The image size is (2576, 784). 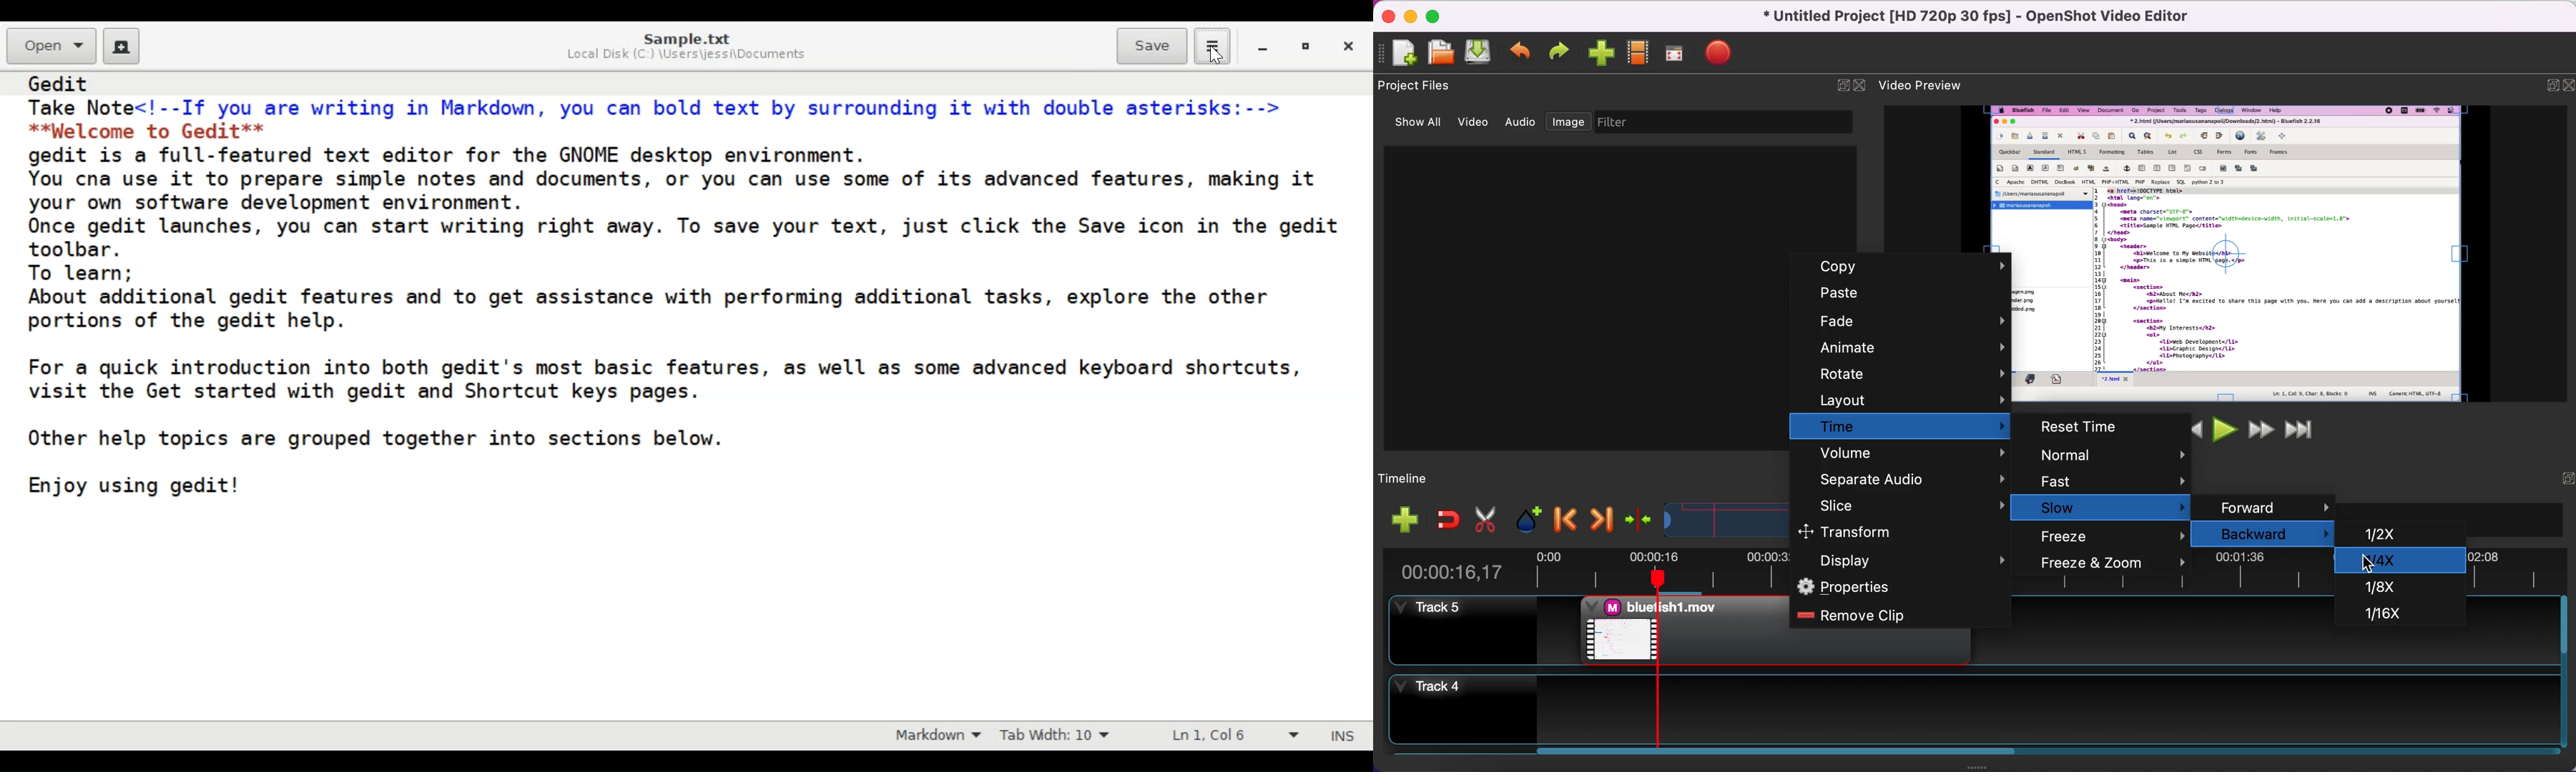 What do you see at coordinates (938, 735) in the screenshot?
I see `Highlight mode: Markdown` at bounding box center [938, 735].